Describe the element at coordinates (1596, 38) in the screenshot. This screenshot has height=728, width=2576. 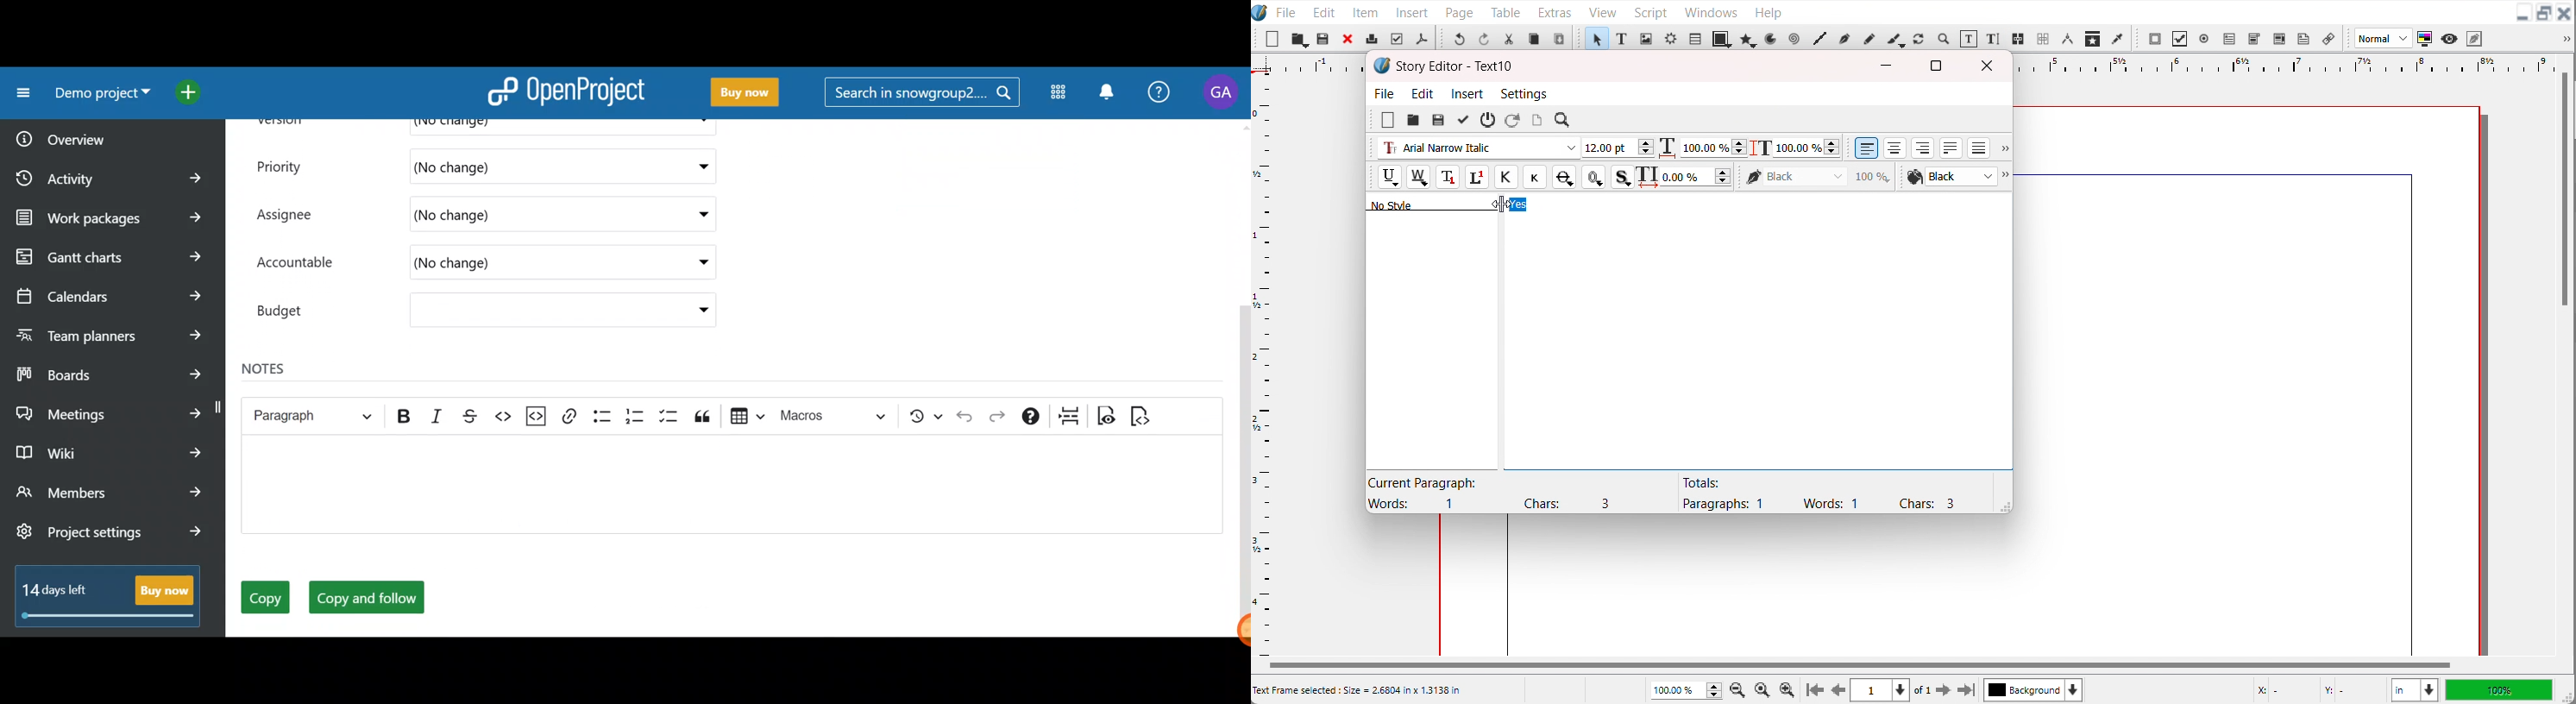
I see `Select item` at that location.